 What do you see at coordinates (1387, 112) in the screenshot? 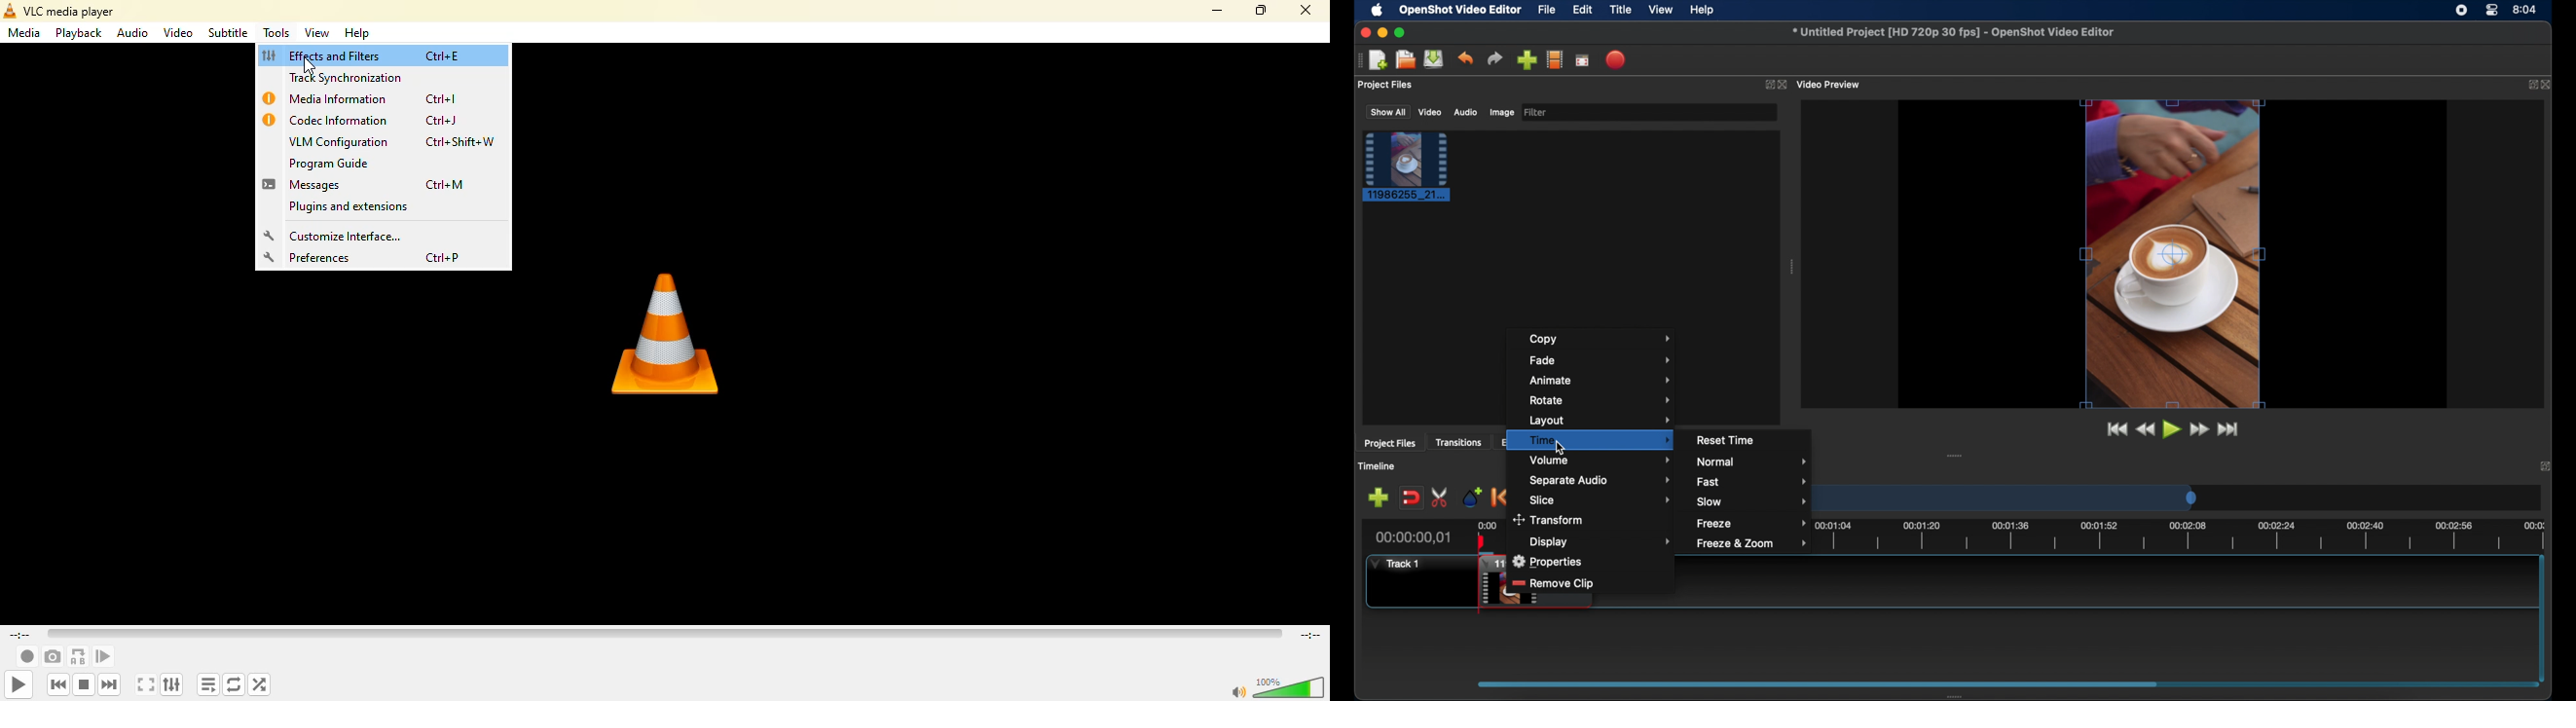
I see `show all` at bounding box center [1387, 112].